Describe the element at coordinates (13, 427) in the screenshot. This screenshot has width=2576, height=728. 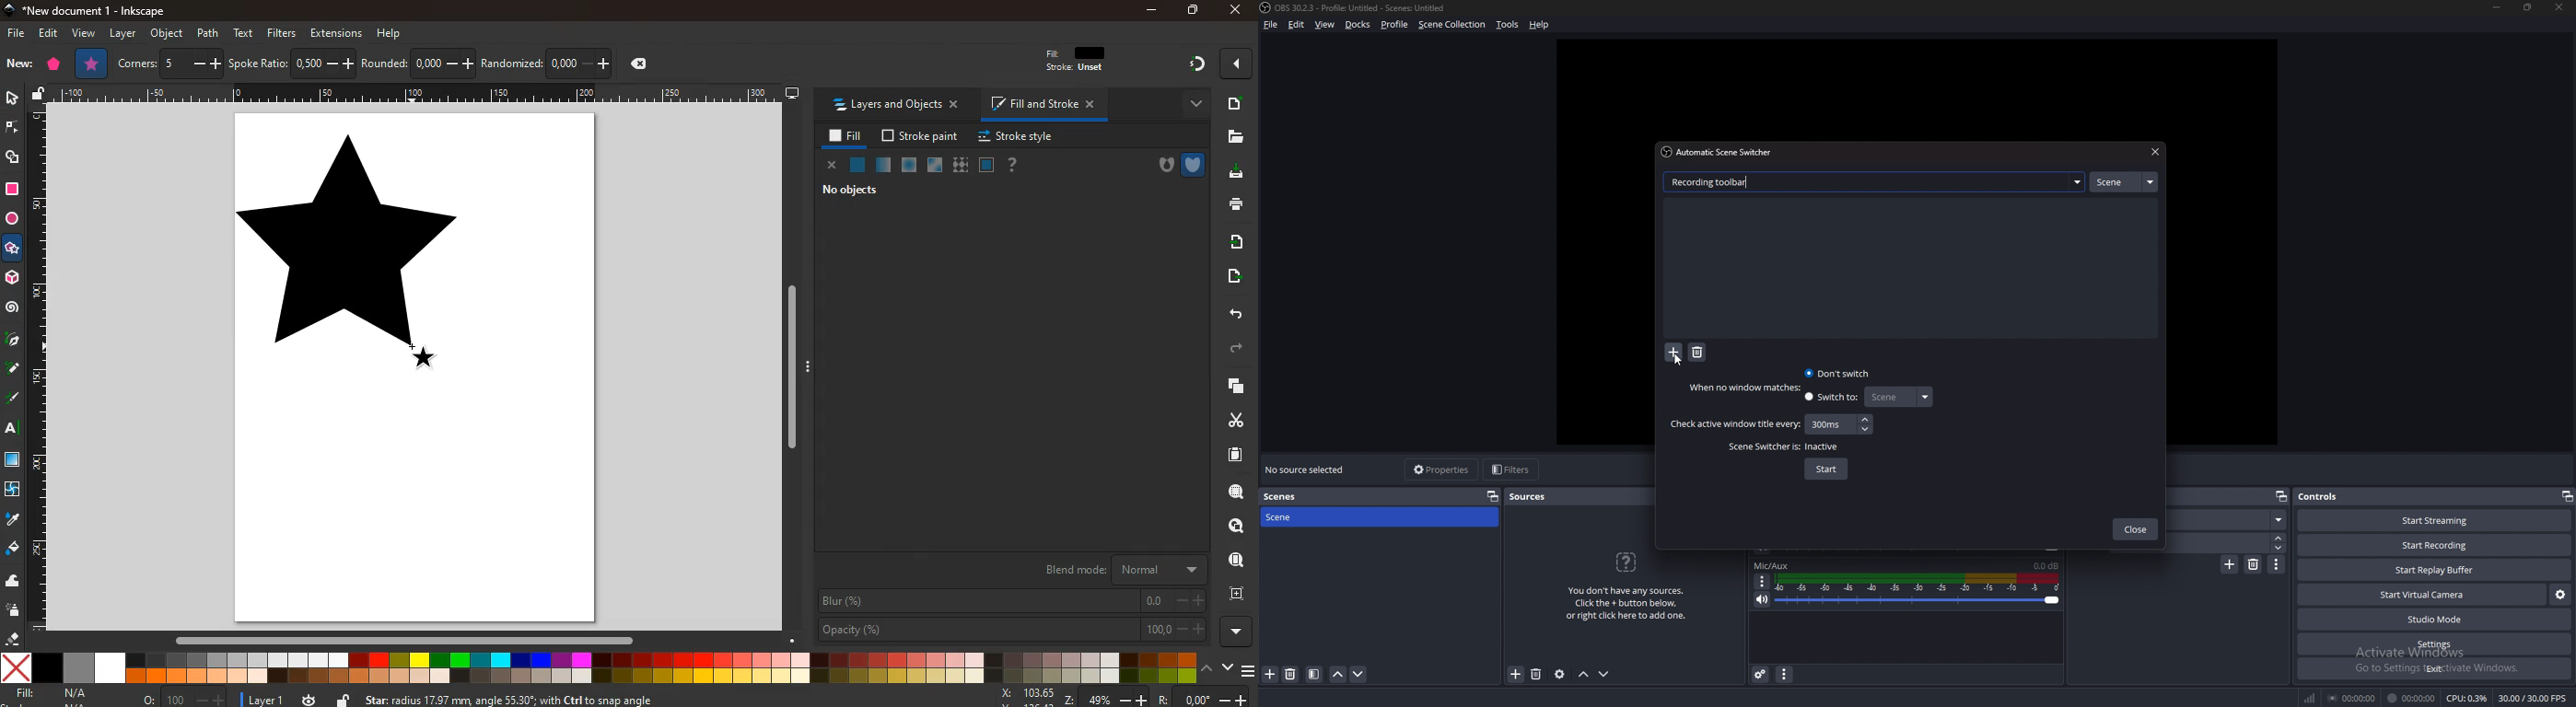
I see `text` at that location.